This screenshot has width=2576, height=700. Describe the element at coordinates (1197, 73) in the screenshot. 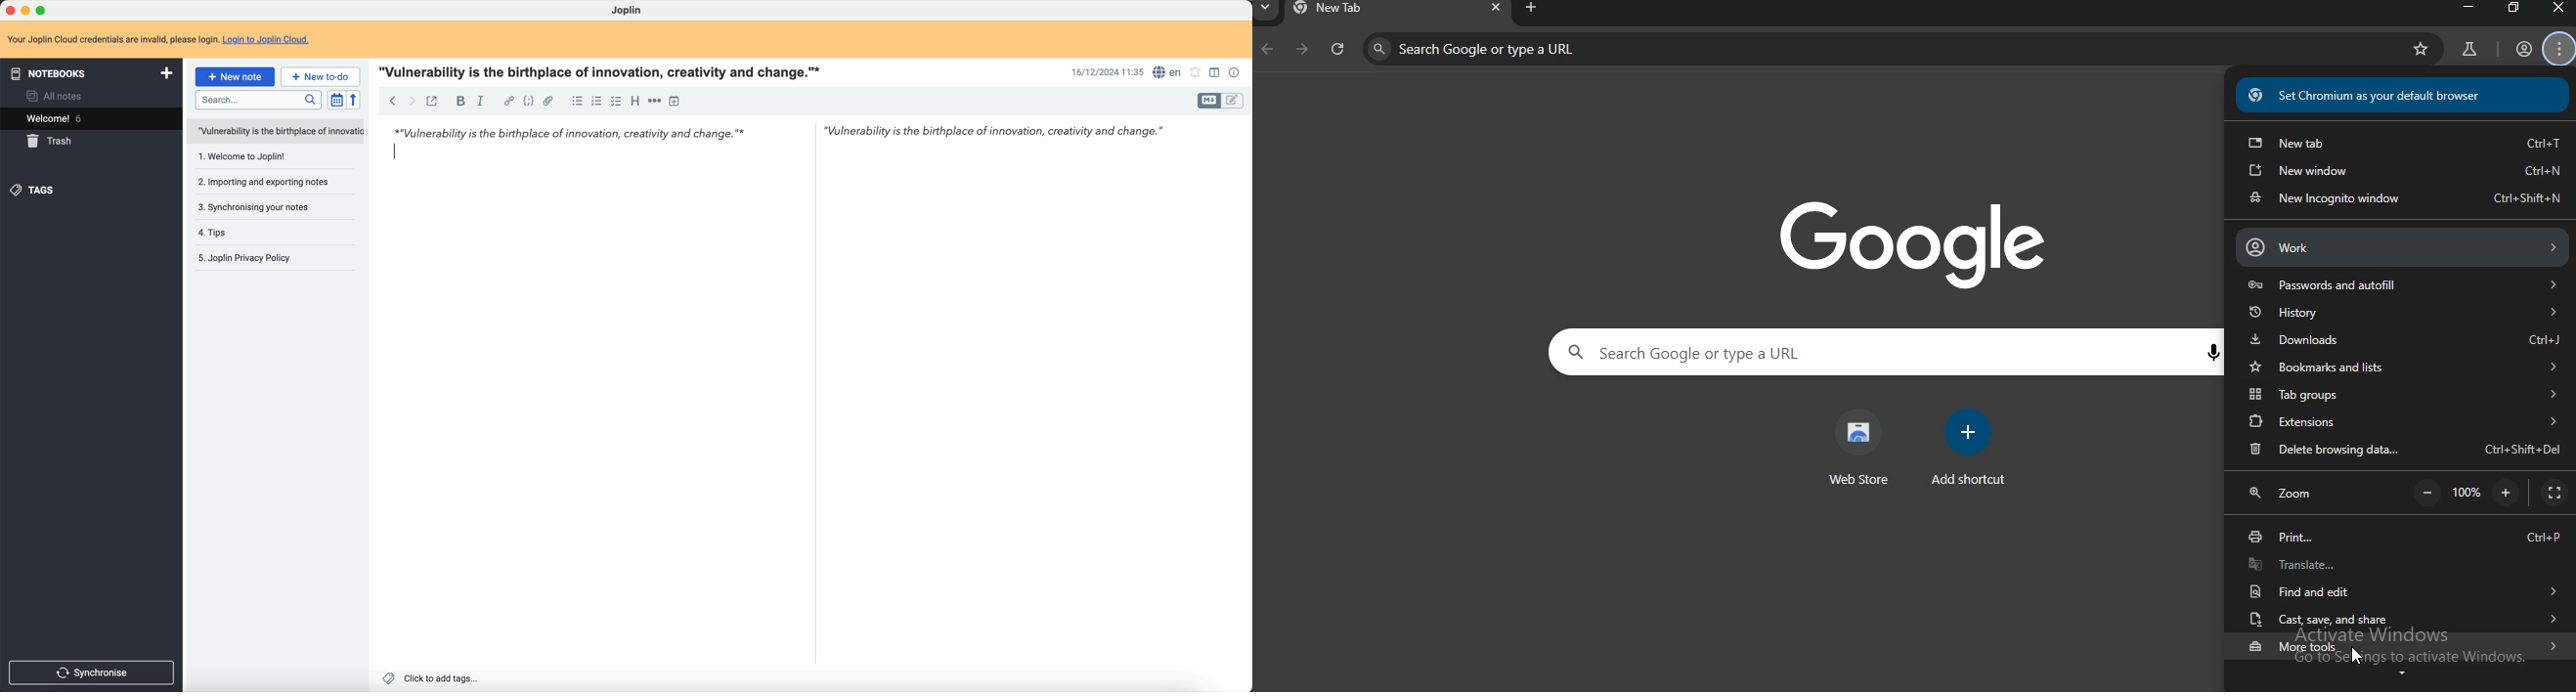

I see `set alarm` at that location.